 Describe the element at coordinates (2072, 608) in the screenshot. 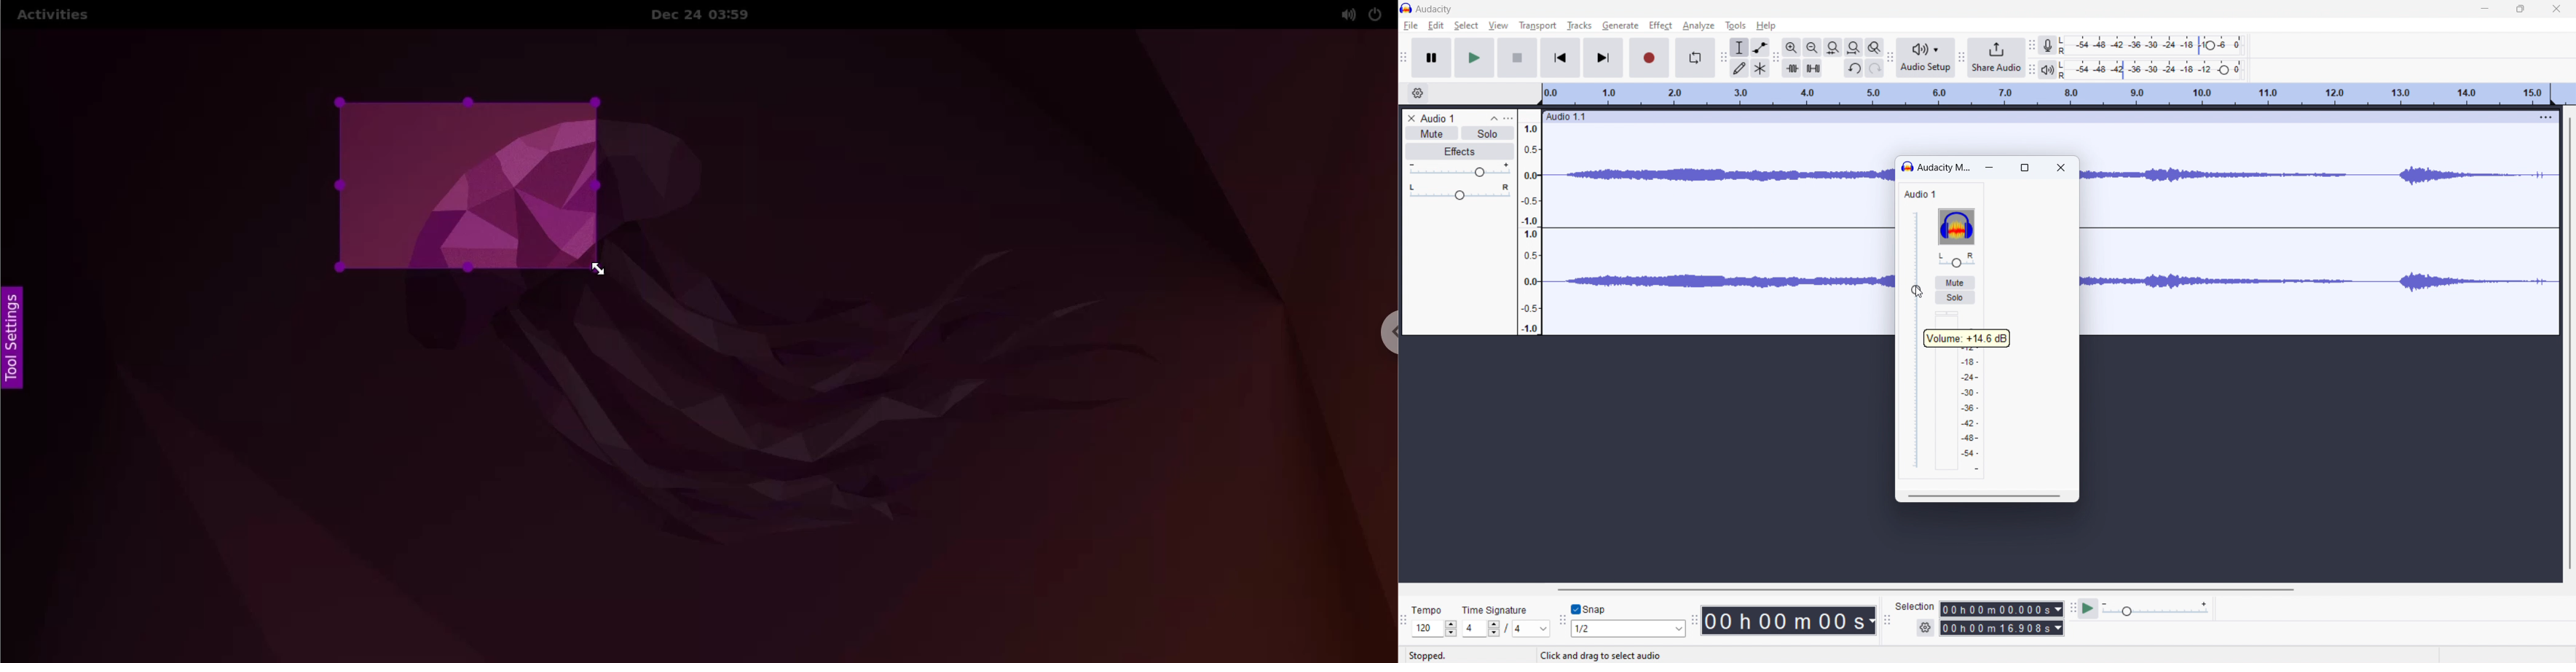

I see `play at speed toolbar` at that location.